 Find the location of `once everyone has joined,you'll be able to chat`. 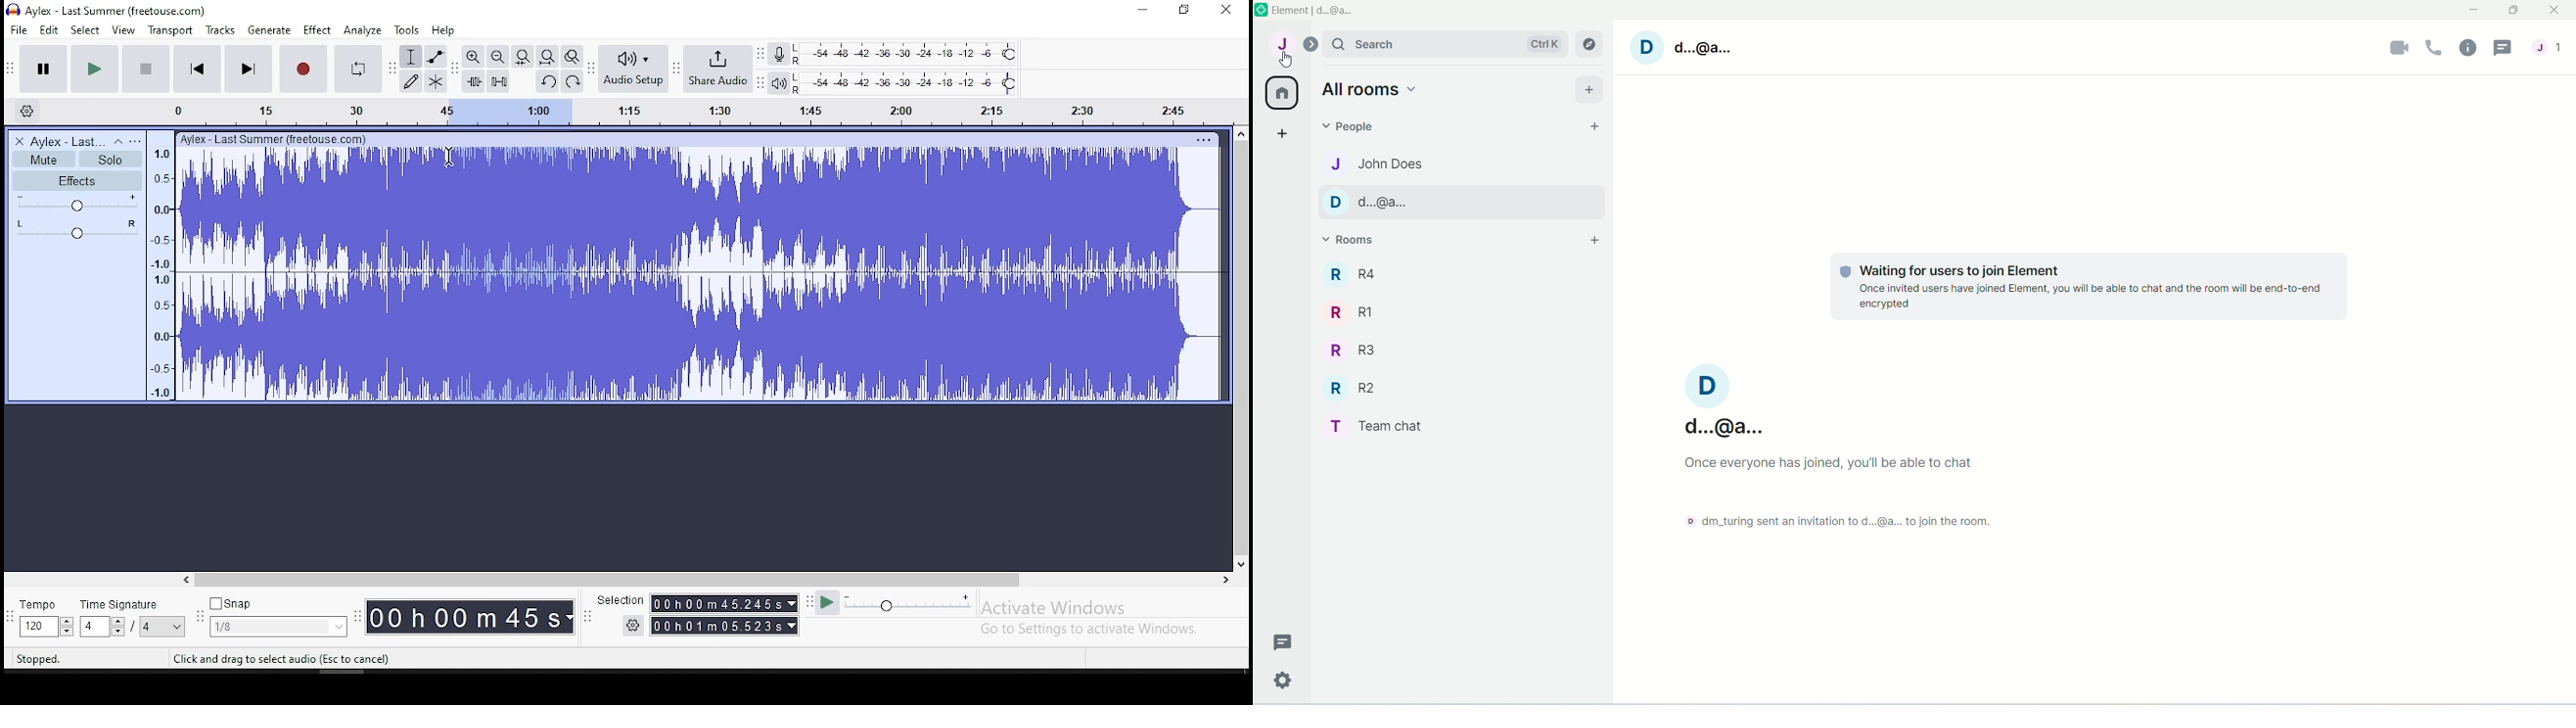

once everyone has joined,you'll be able to chat is located at coordinates (1821, 464).